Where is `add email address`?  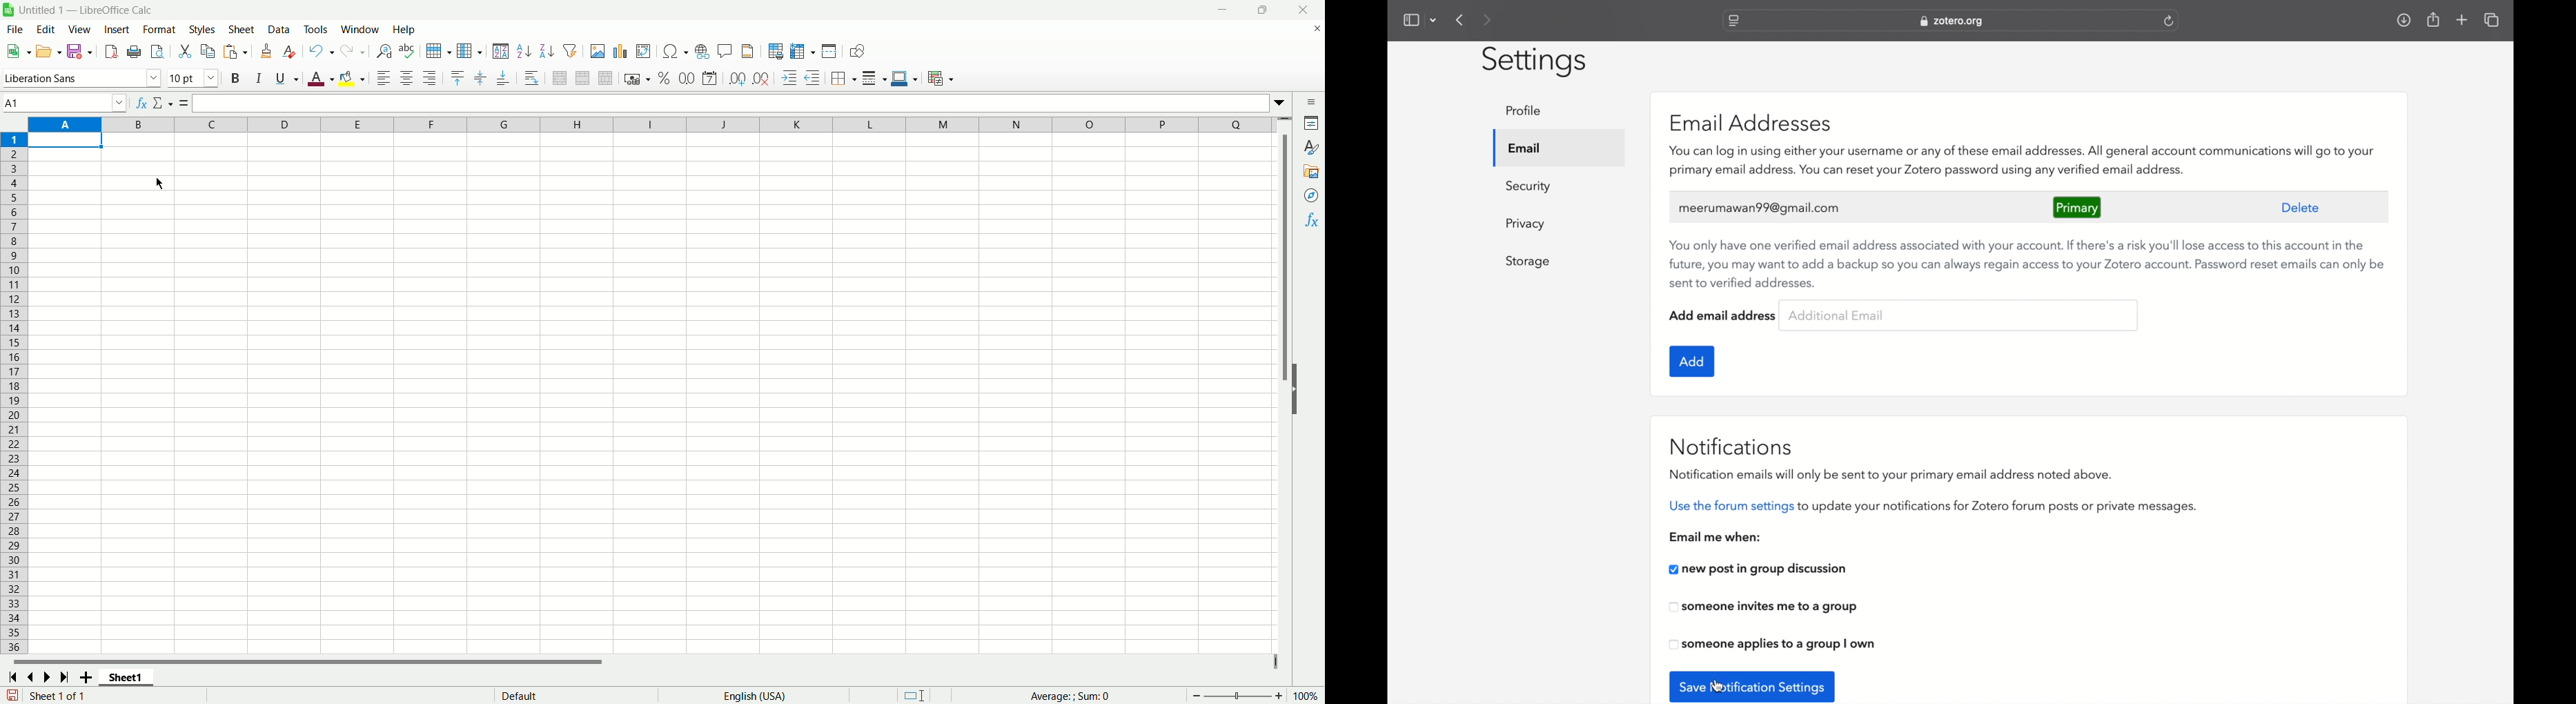
add email address is located at coordinates (1722, 315).